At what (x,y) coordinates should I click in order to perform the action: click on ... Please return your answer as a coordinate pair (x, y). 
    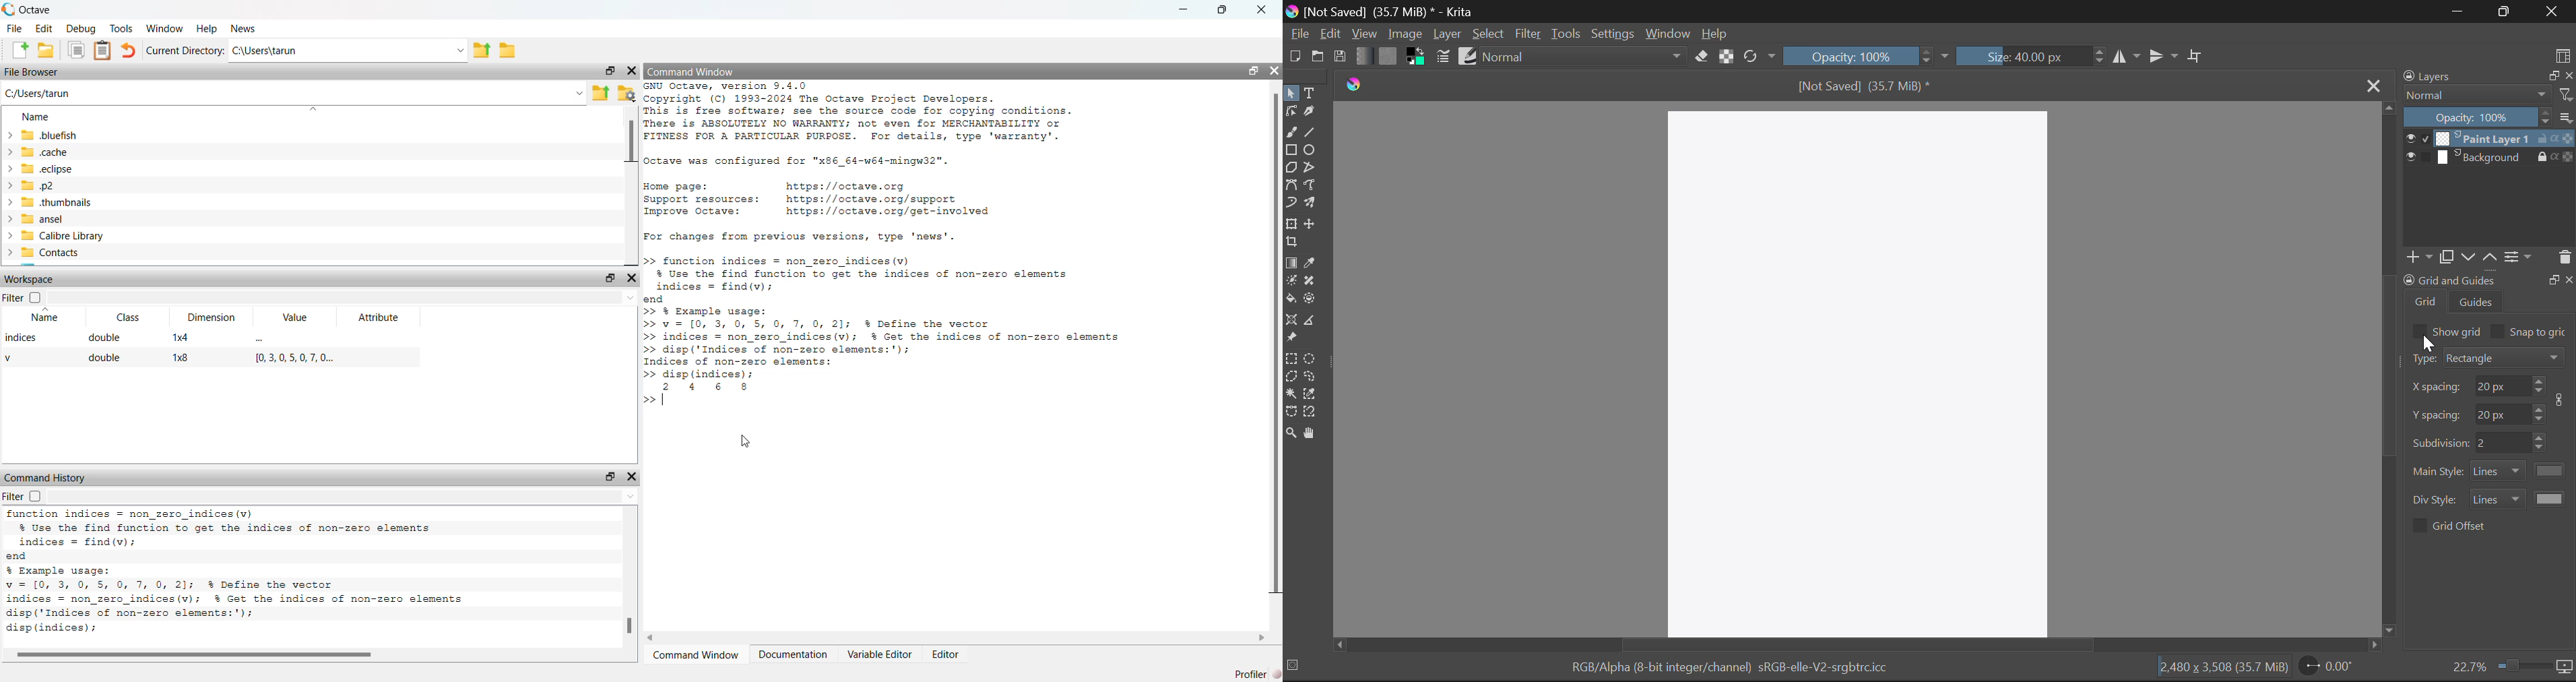
    Looking at the image, I should click on (263, 339).